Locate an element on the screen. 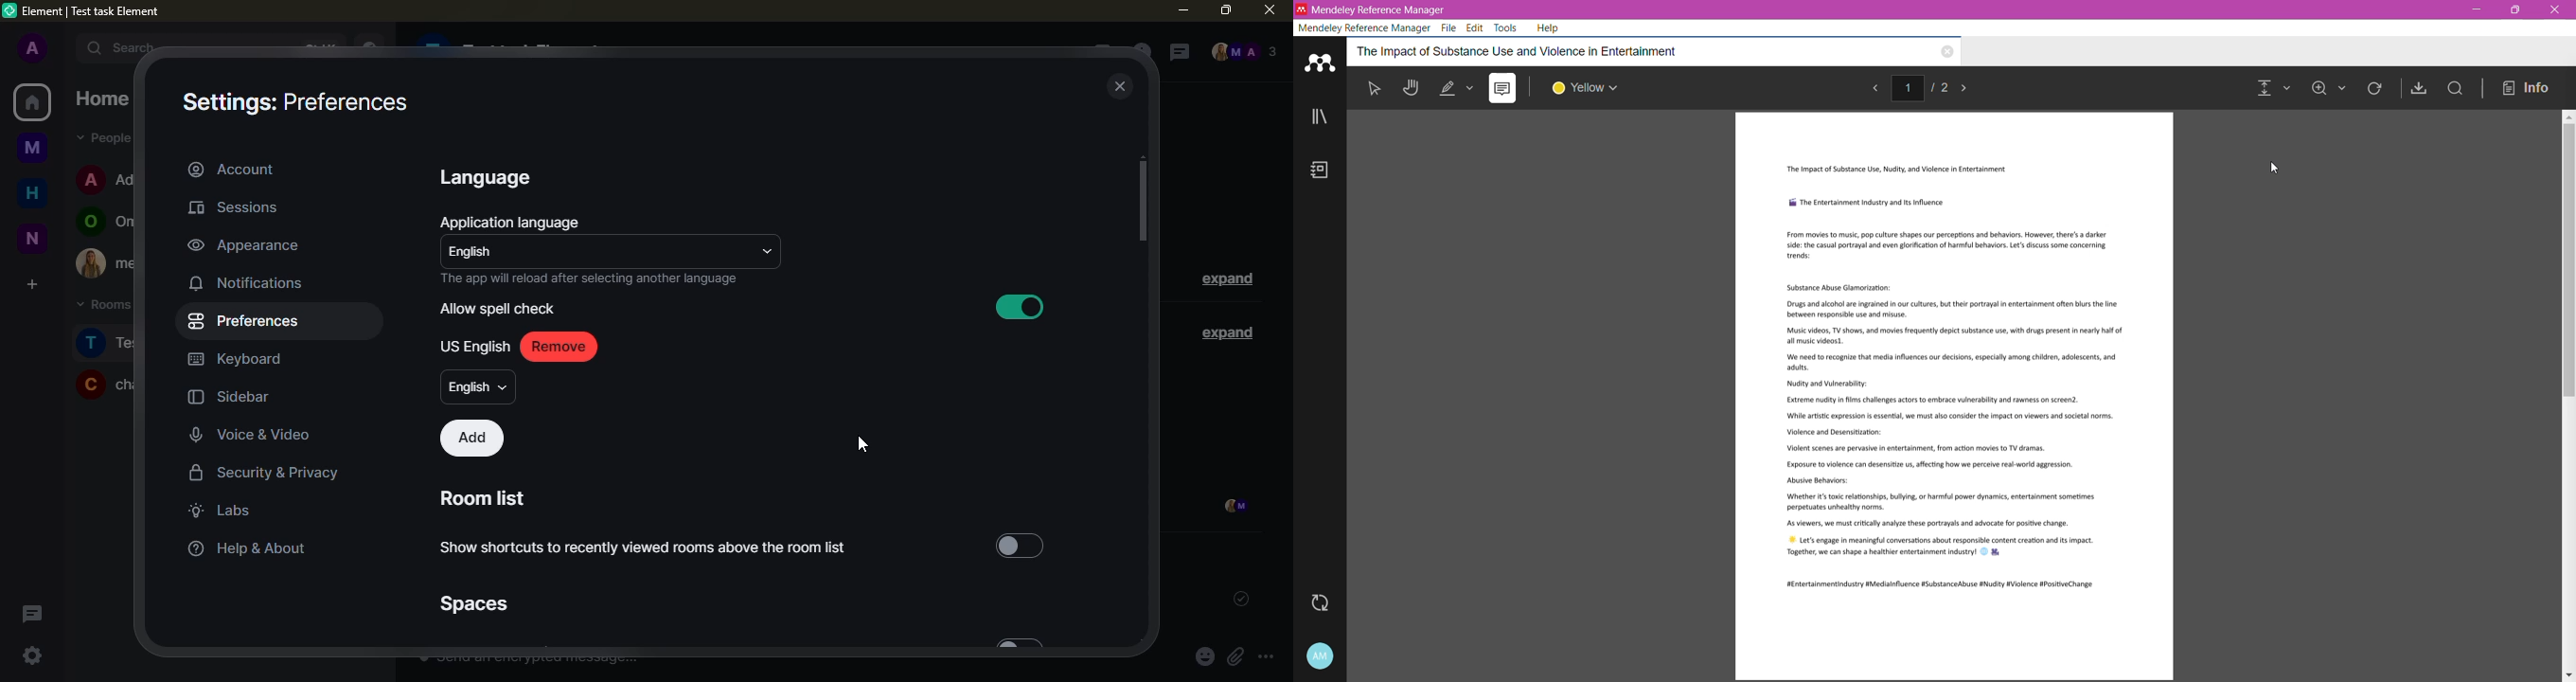 The width and height of the screenshot is (2576, 700). threads is located at coordinates (30, 613).